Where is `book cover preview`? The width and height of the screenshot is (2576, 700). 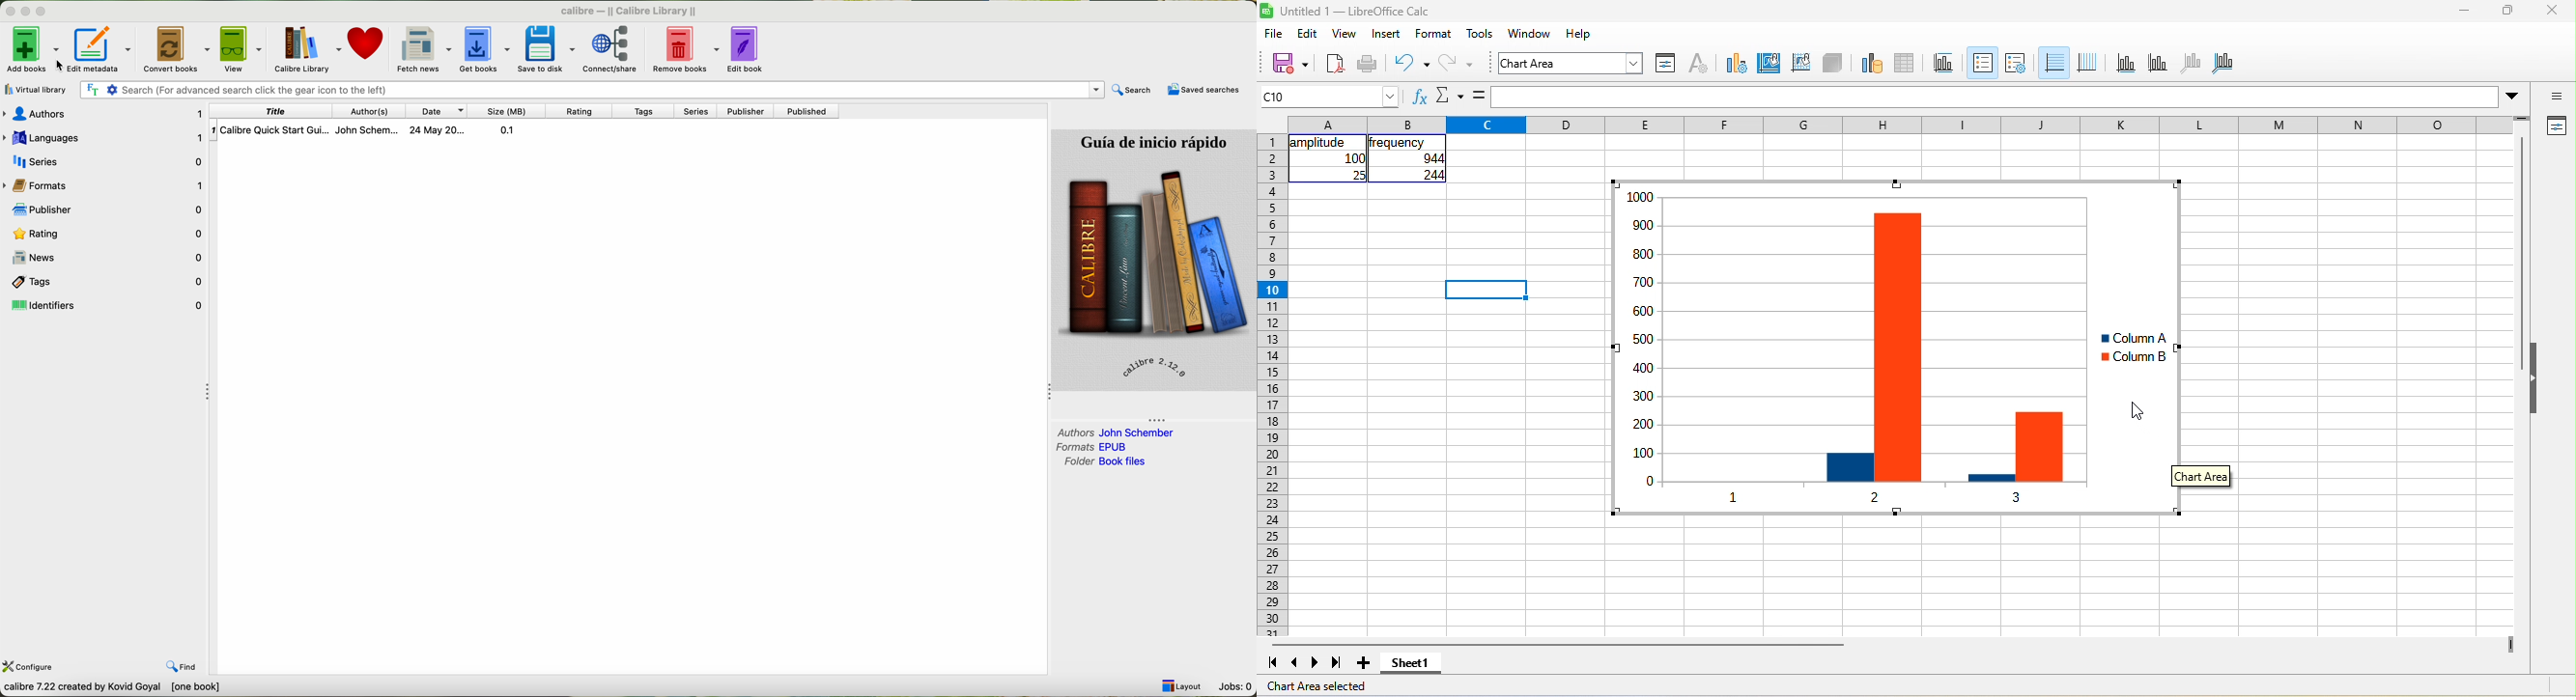 book cover preview is located at coordinates (1154, 260).